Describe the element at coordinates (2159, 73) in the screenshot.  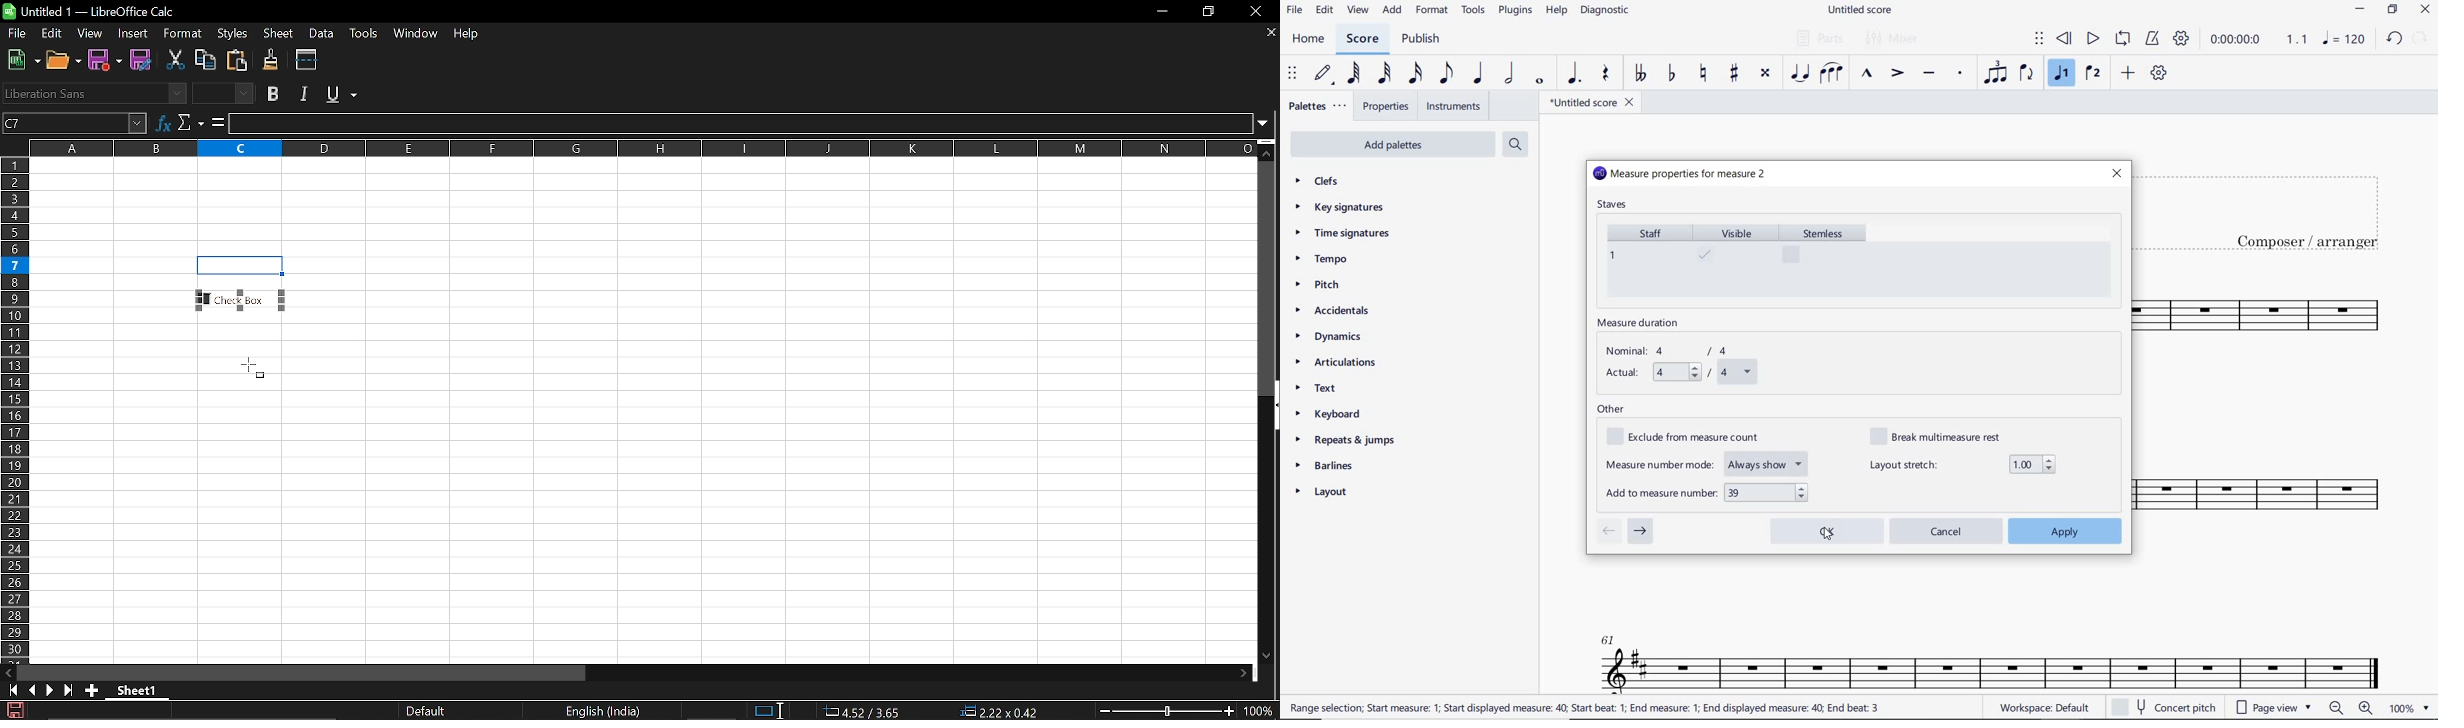
I see `CUSTOMIZE TOOLBAR` at that location.